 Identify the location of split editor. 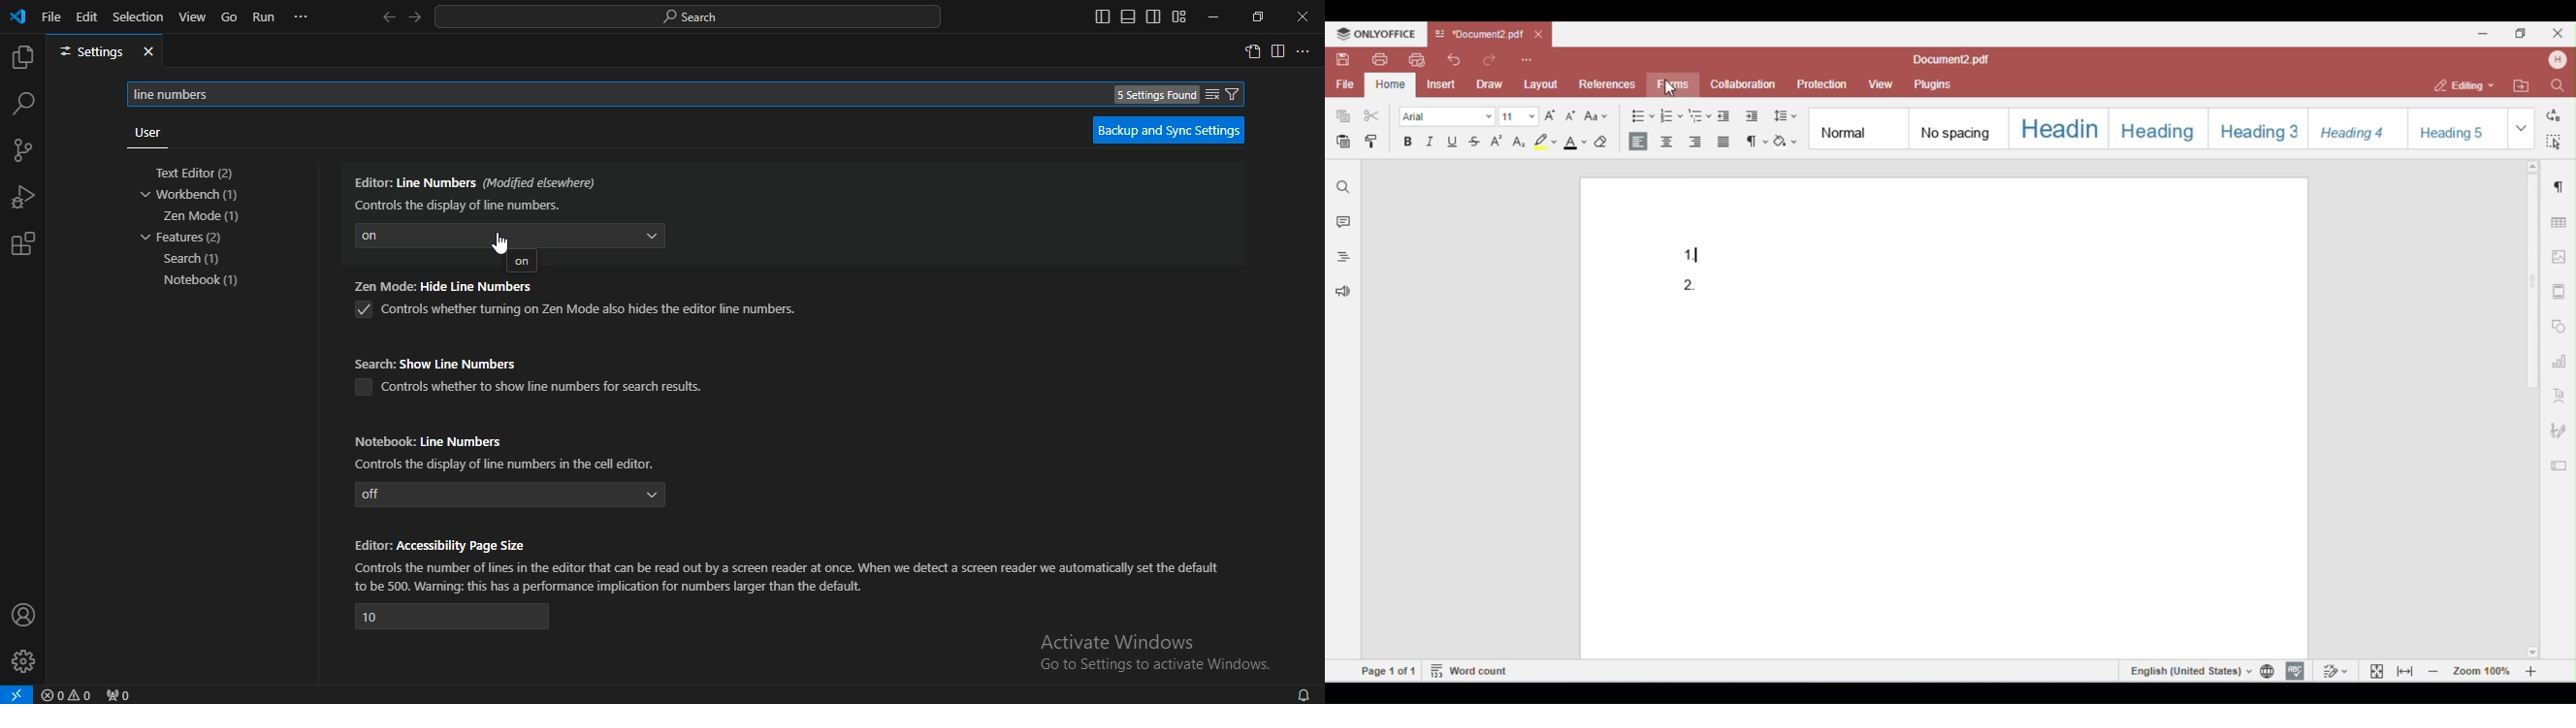
(1279, 52).